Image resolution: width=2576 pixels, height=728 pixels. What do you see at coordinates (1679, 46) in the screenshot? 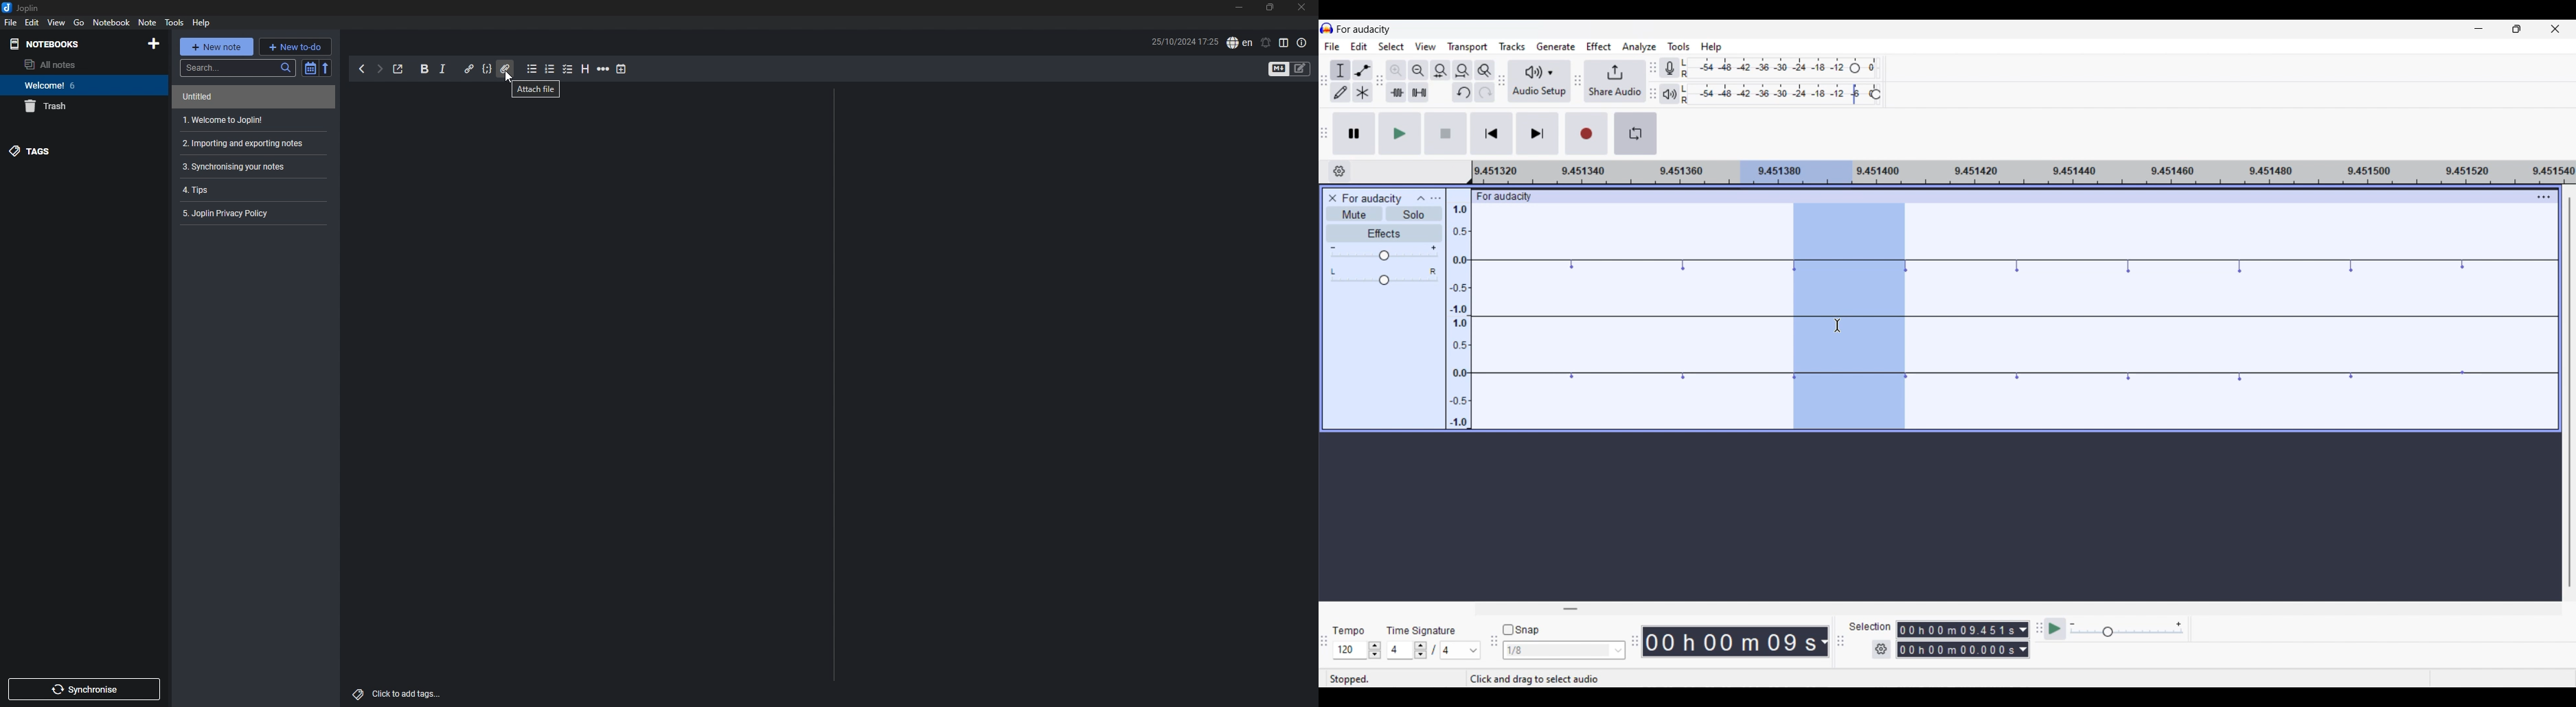
I see `Tools menu` at bounding box center [1679, 46].